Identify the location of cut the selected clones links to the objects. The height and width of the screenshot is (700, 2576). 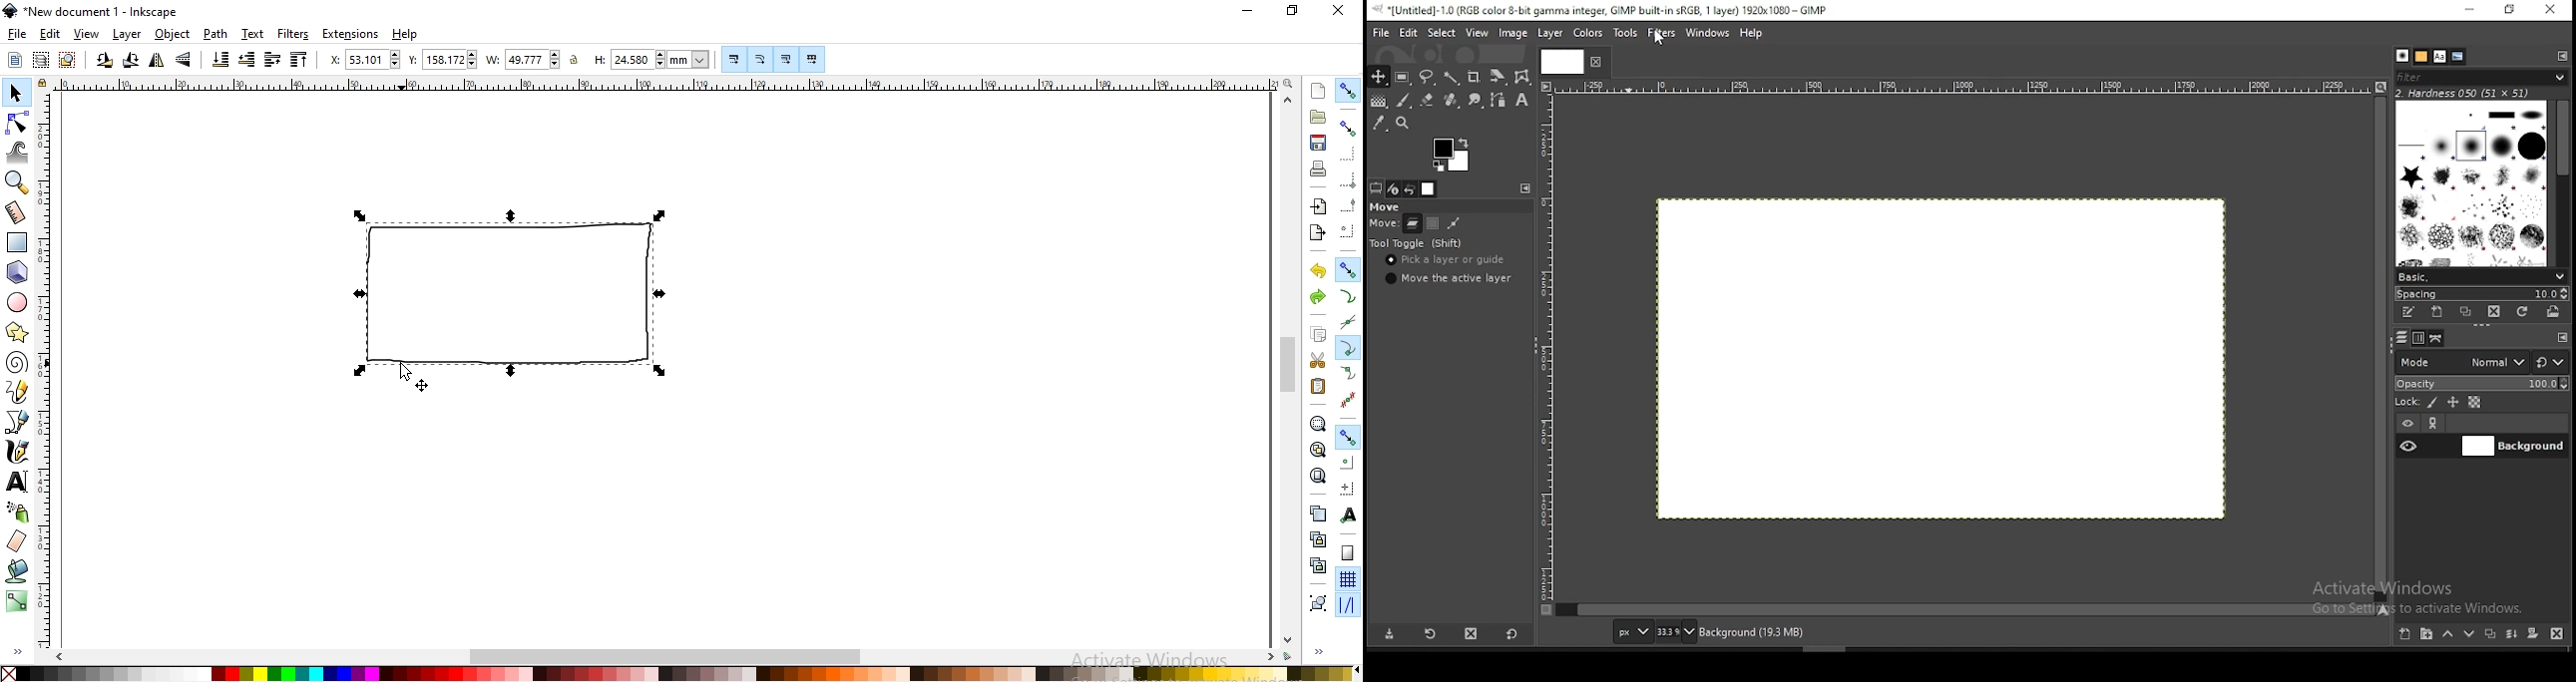
(1315, 566).